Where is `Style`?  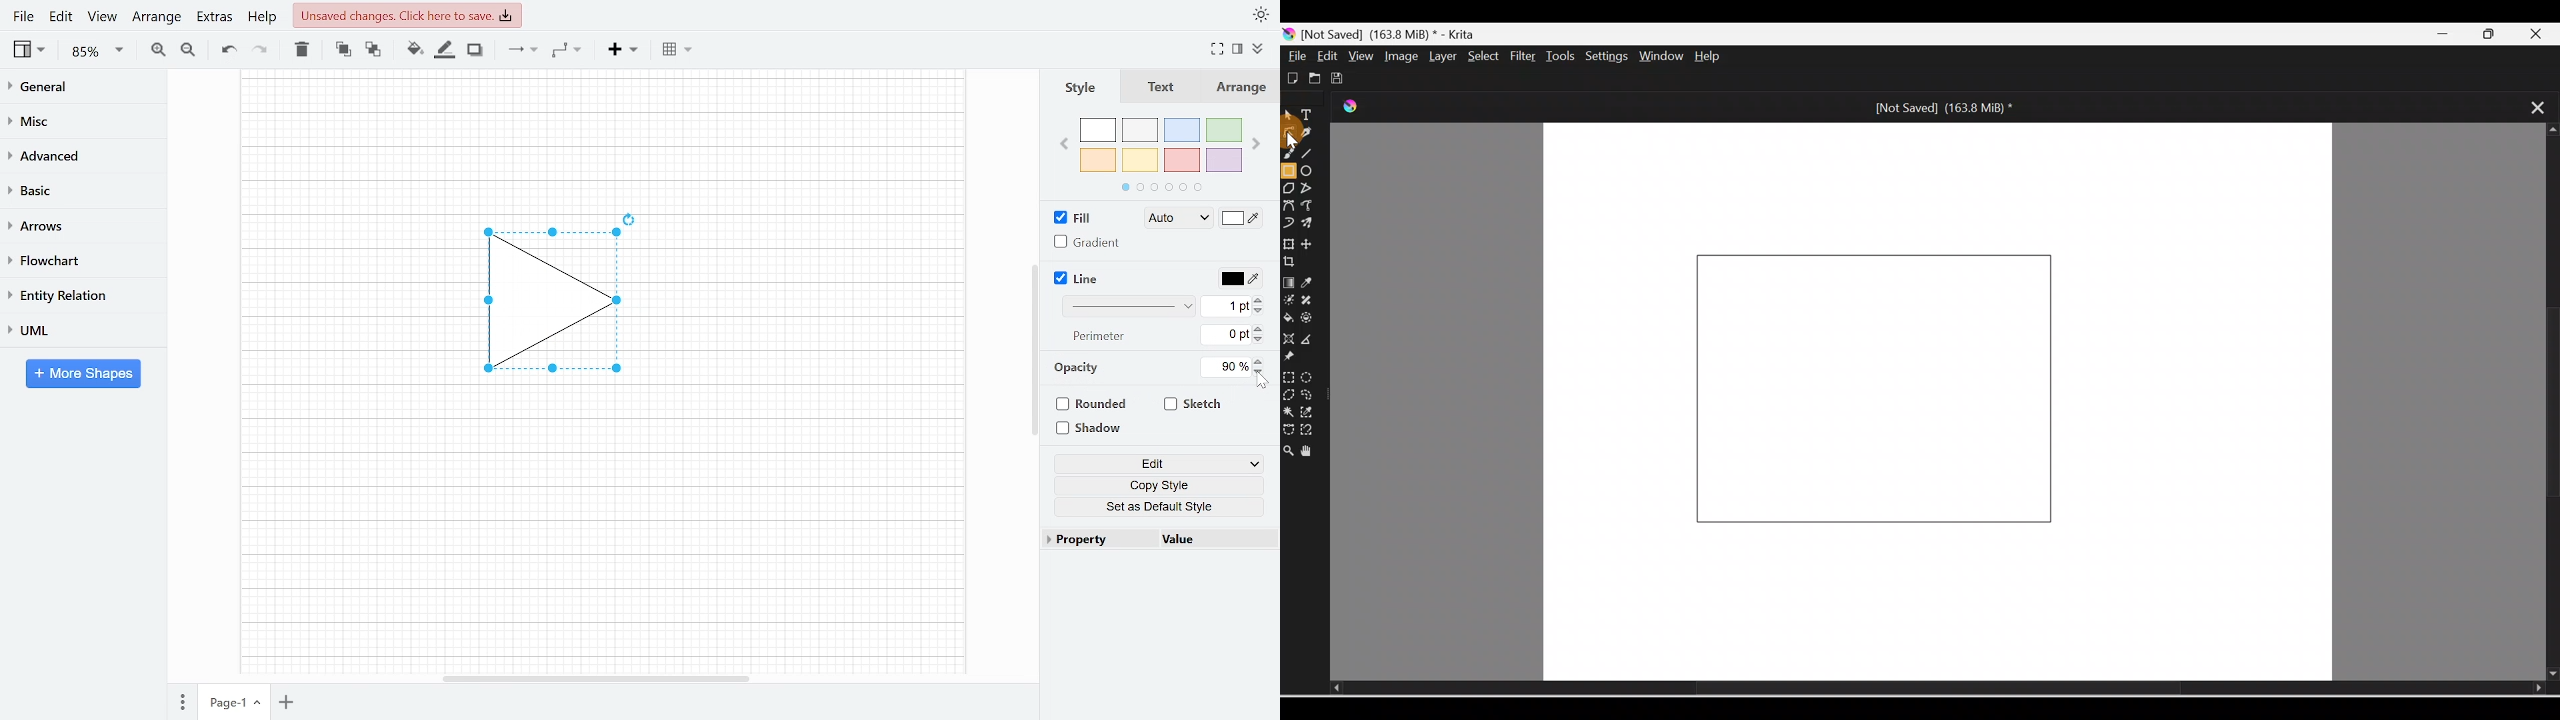
Style is located at coordinates (1078, 87).